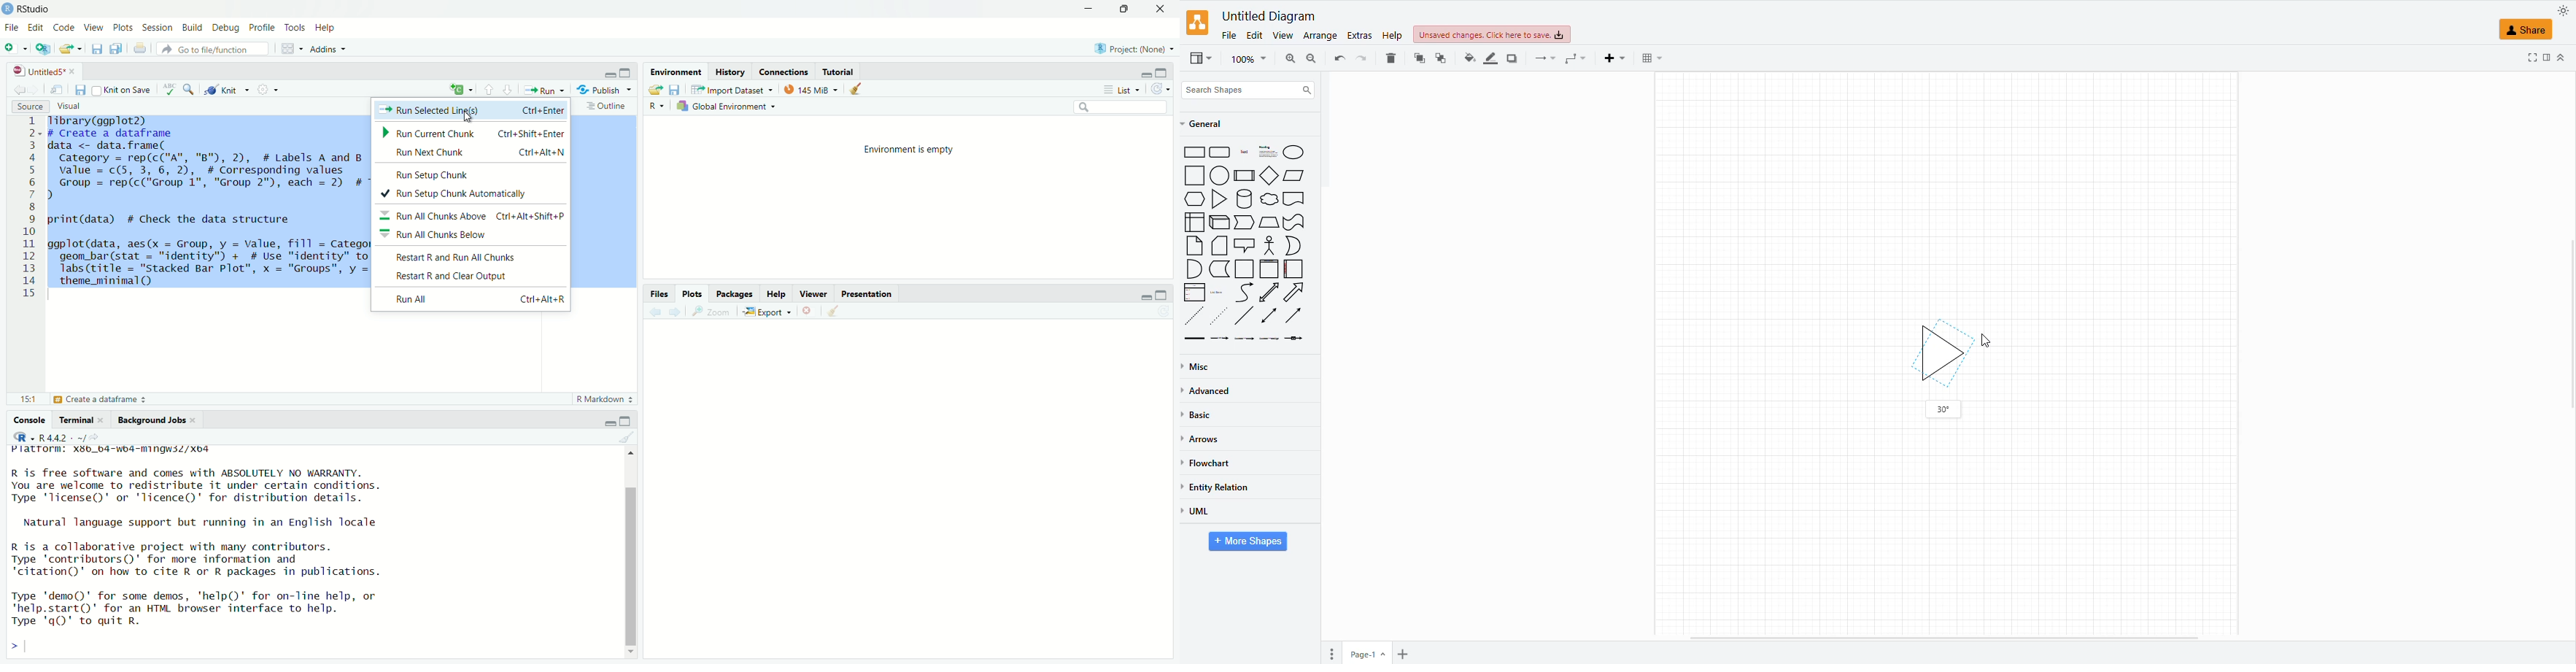 The width and height of the screenshot is (2576, 672). Describe the element at coordinates (1244, 293) in the screenshot. I see `Curved Arrow` at that location.